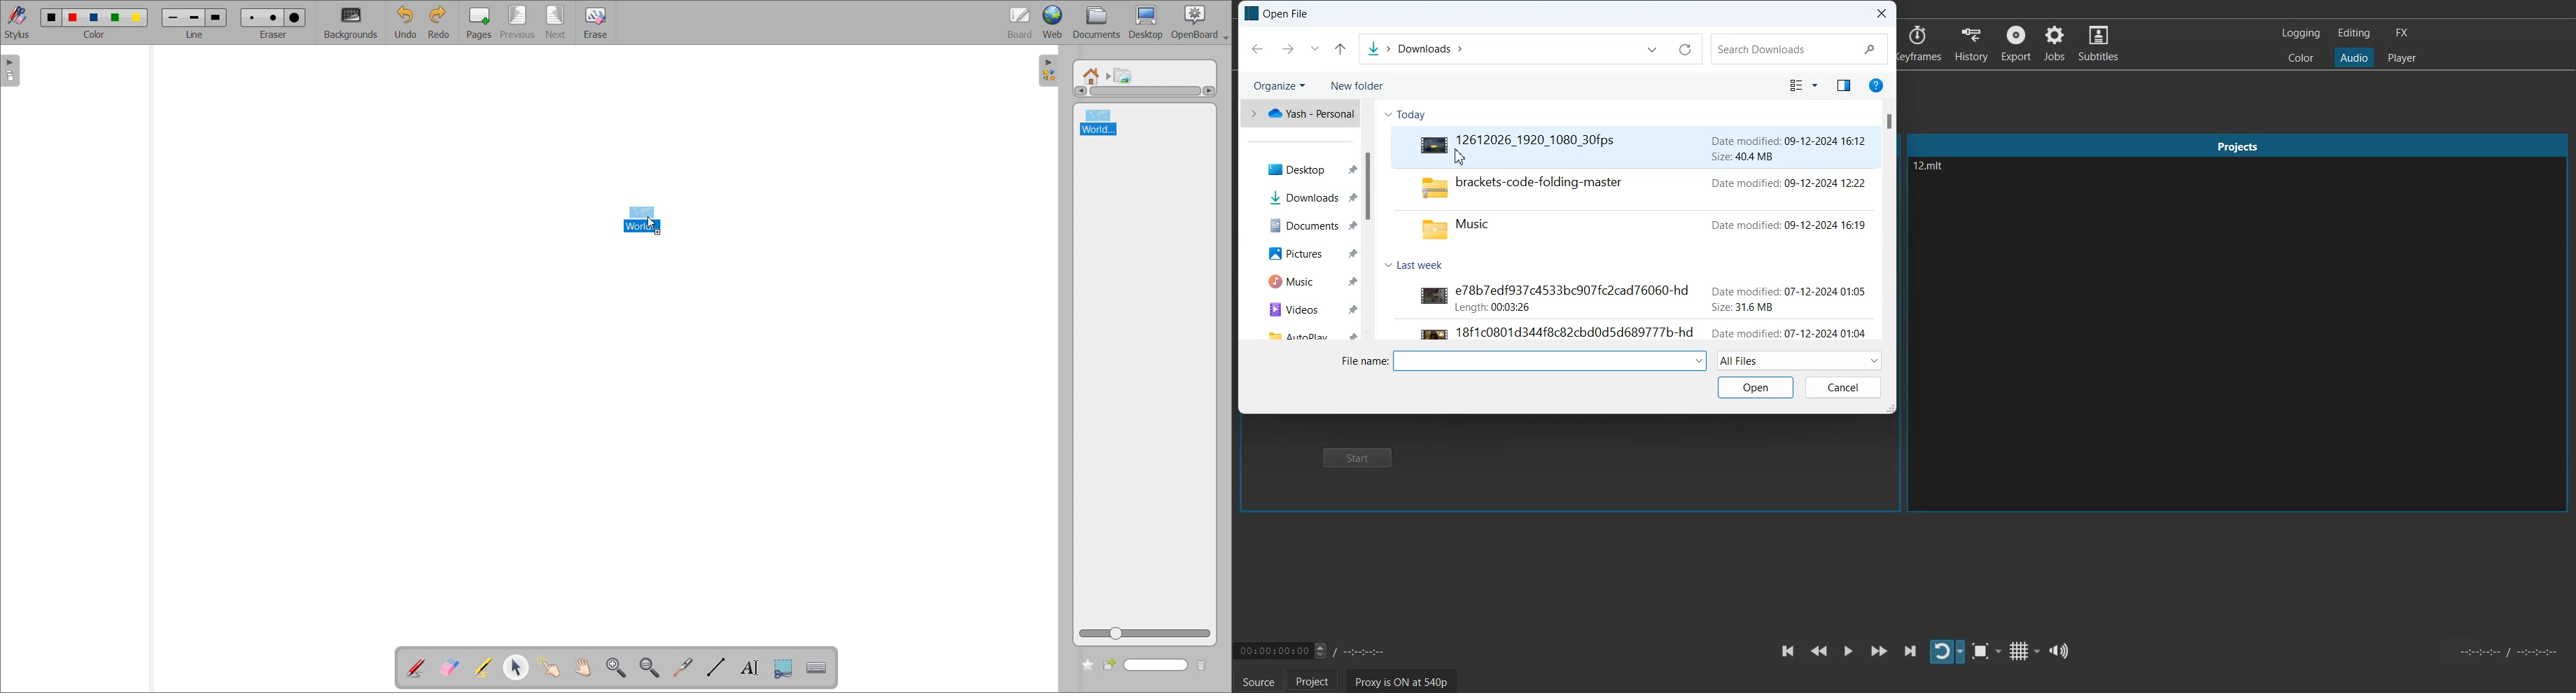 This screenshot has width=2576, height=700. Describe the element at coordinates (1921, 43) in the screenshot. I see `Keyframes` at that location.